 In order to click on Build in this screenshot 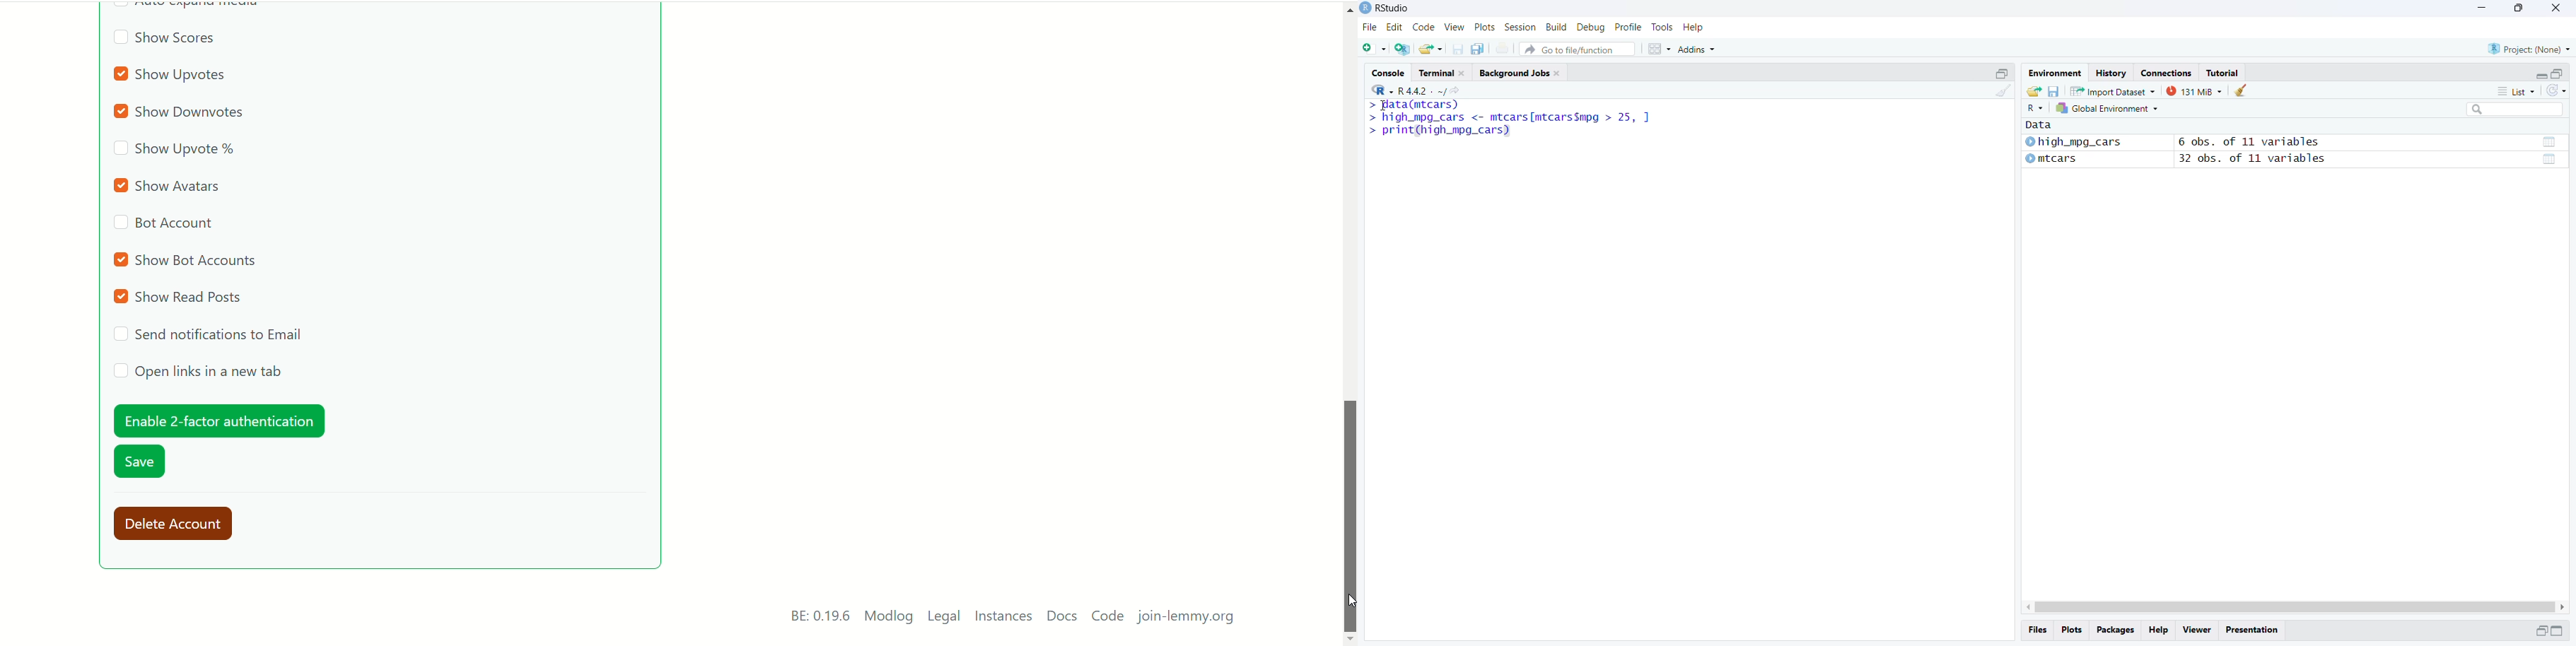, I will do `click(1556, 27)`.